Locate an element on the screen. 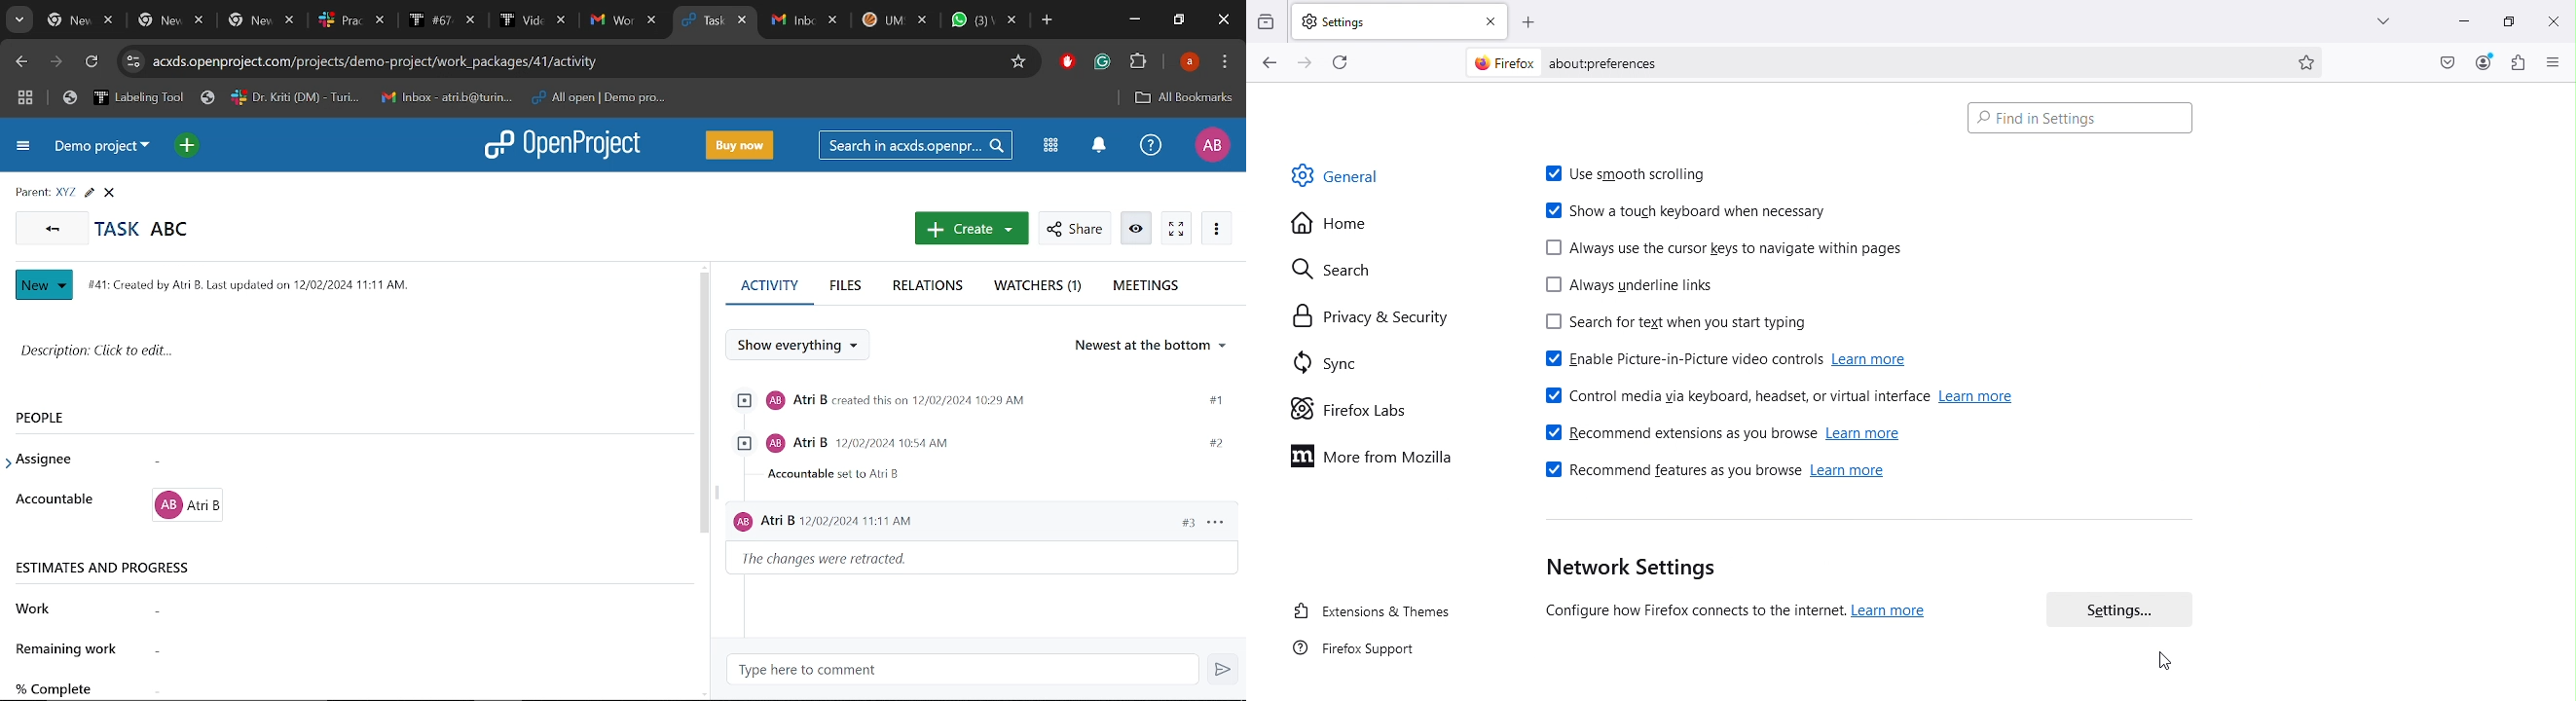 The image size is (2576, 728). Recommended features as you browse is located at coordinates (1711, 474).